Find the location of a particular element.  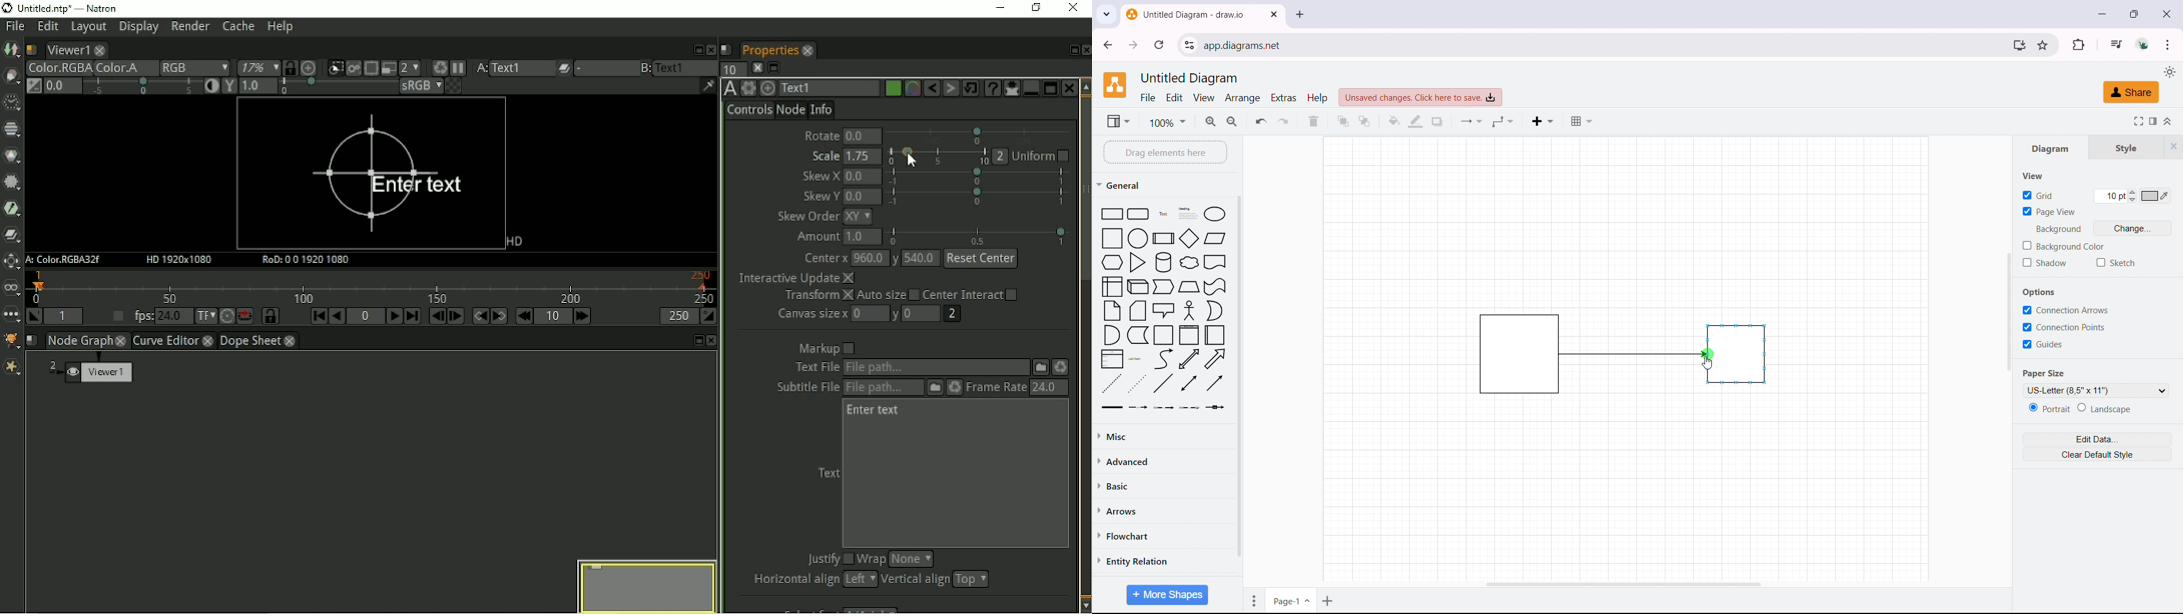

install is located at coordinates (2019, 45).